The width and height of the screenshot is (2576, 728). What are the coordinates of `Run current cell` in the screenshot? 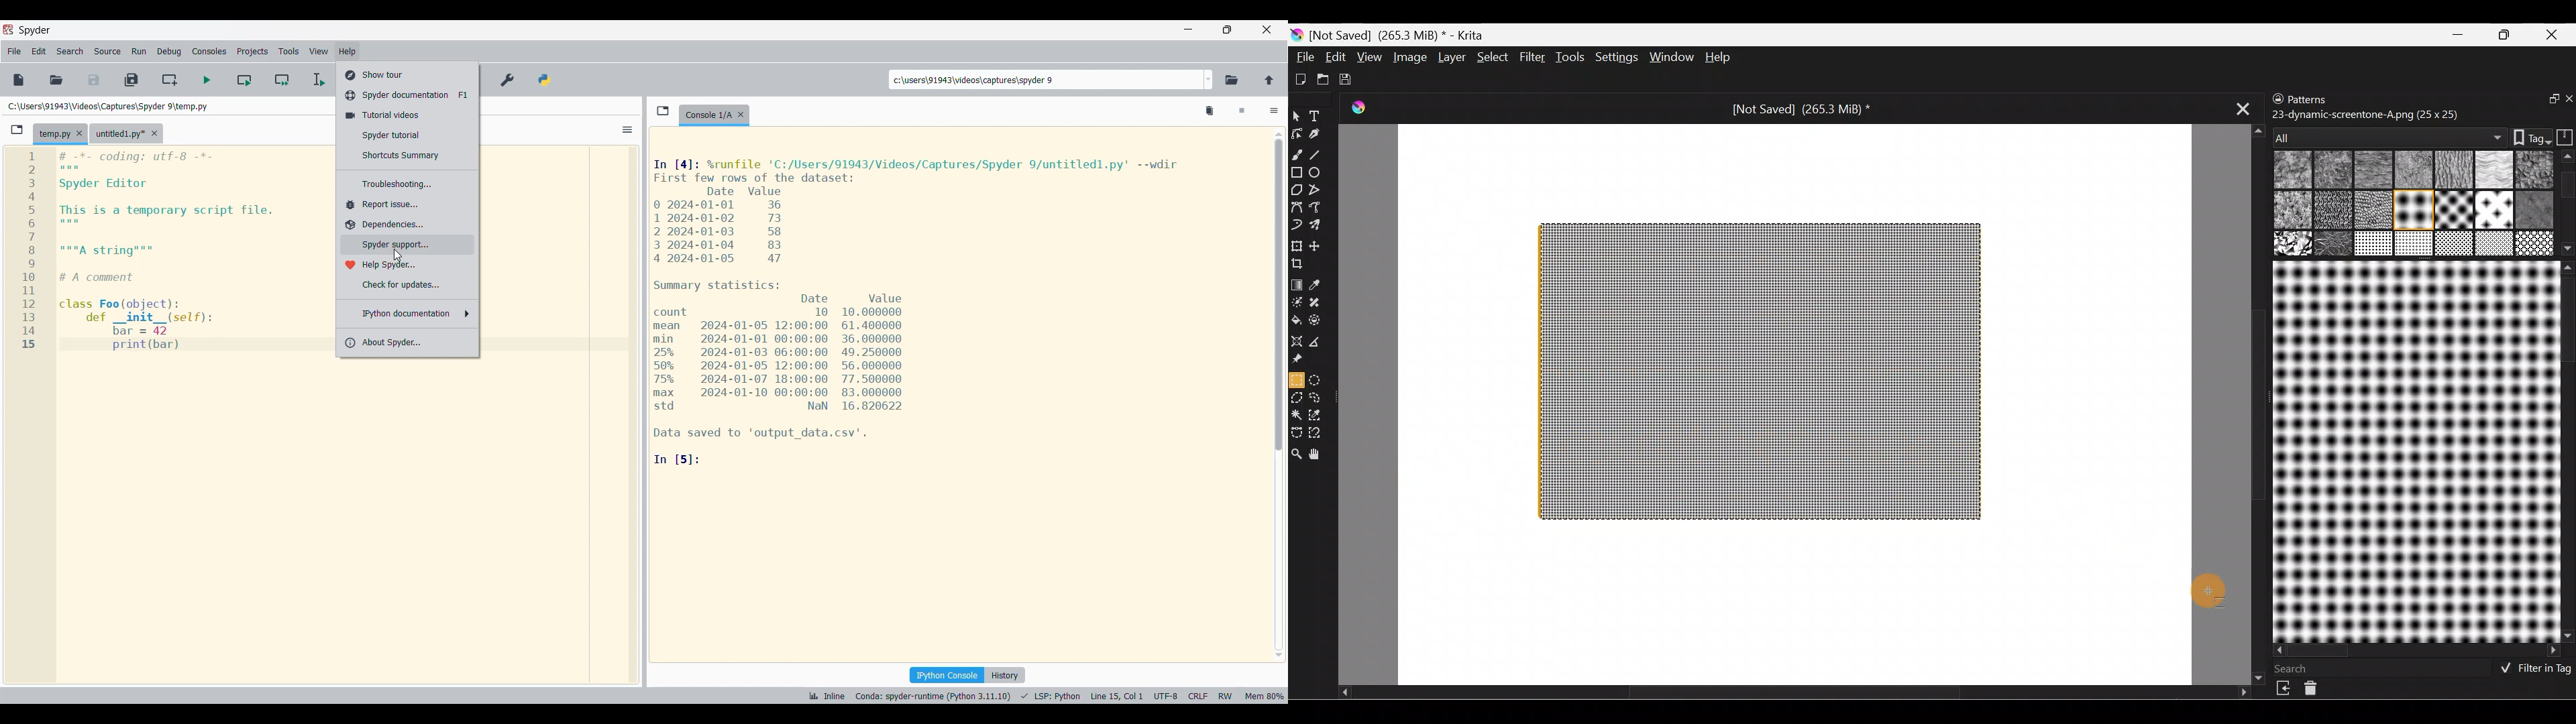 It's located at (244, 80).